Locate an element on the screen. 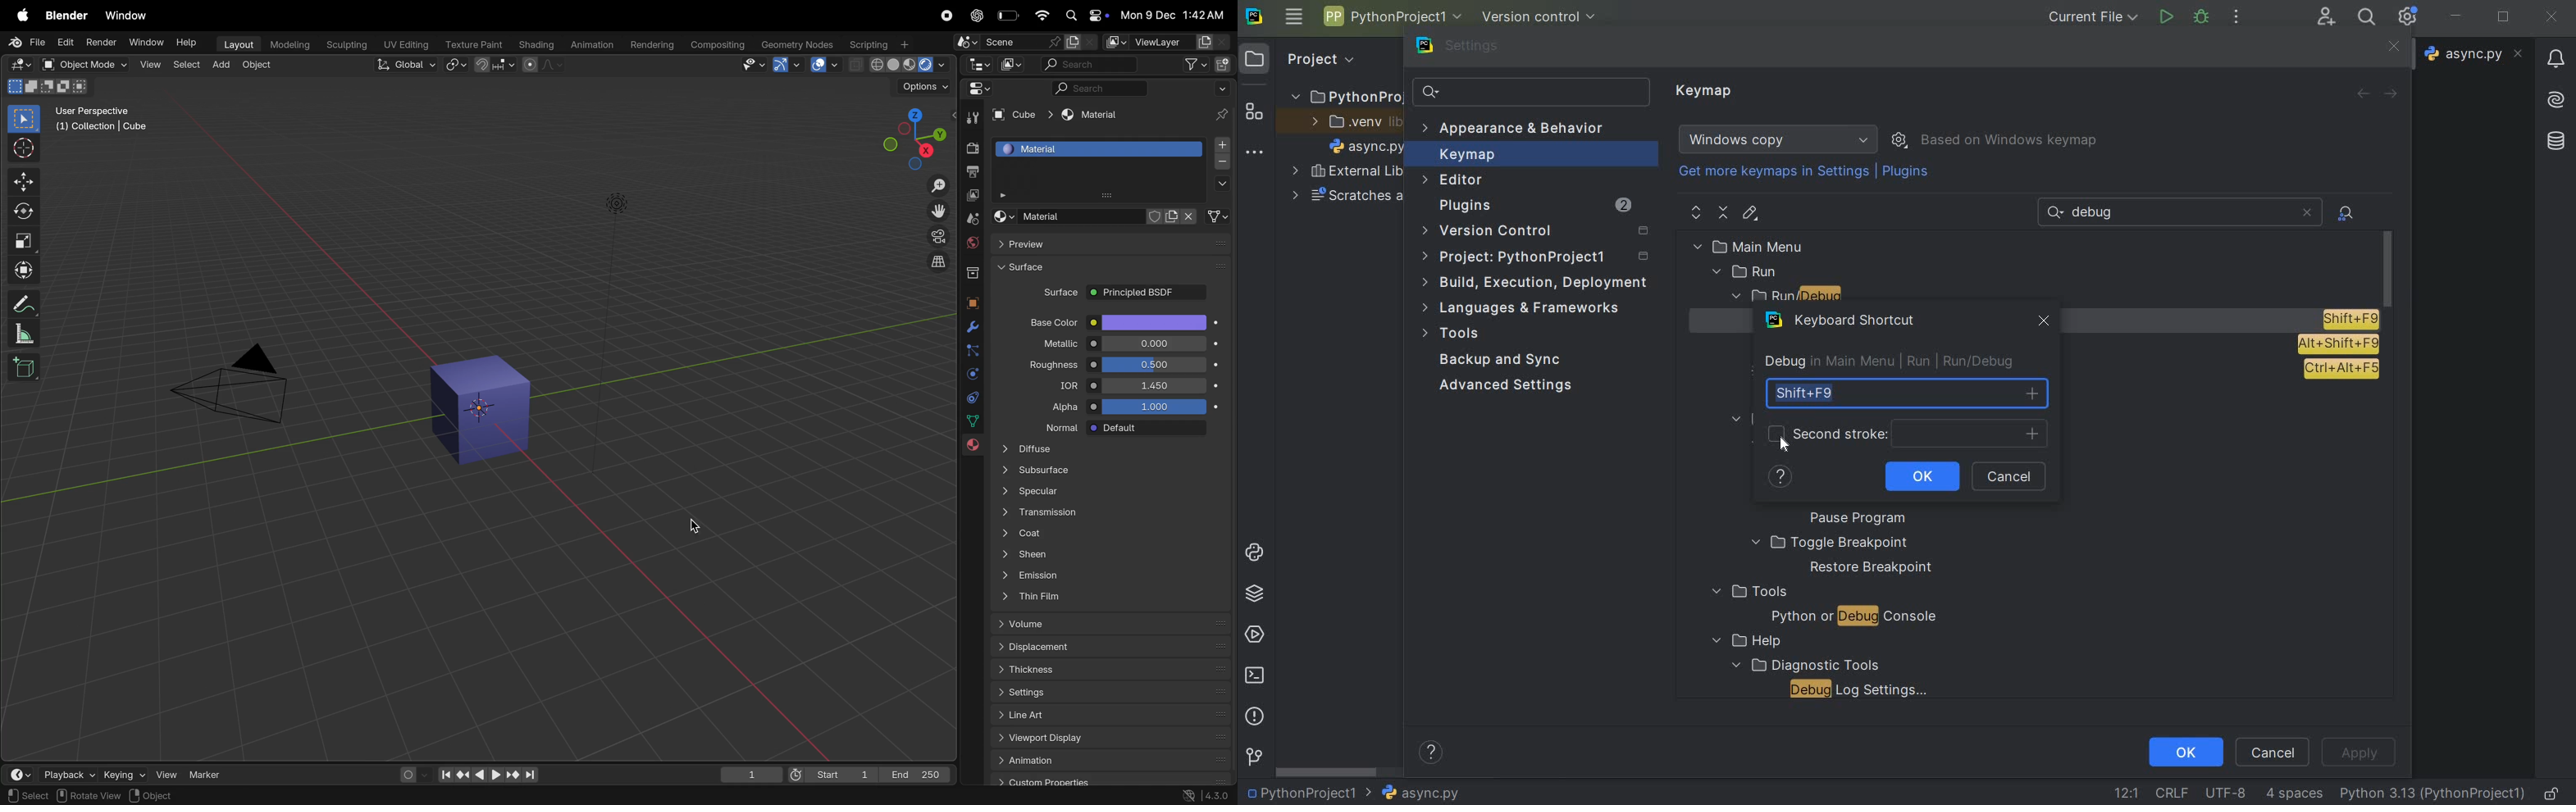 Image resolution: width=2576 pixels, height=812 pixels. Surface is located at coordinates (1110, 271).